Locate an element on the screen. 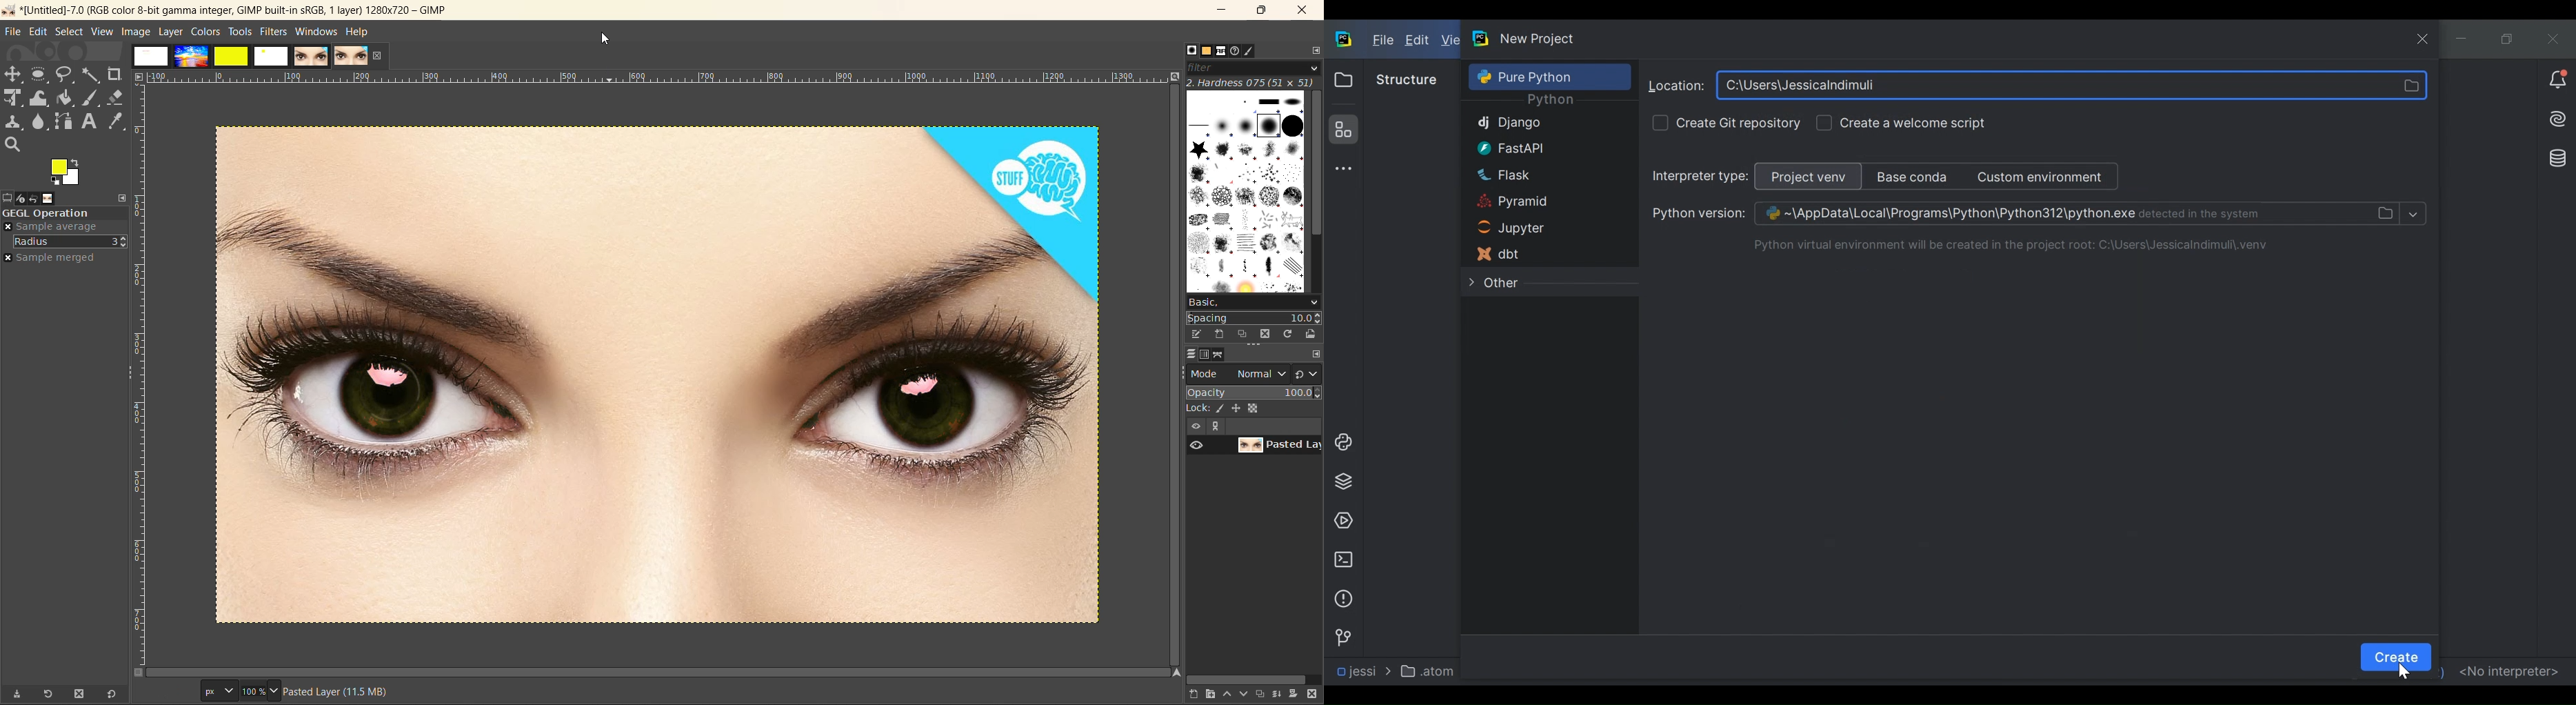 The image size is (2576, 728). check box is located at coordinates (1660, 123).